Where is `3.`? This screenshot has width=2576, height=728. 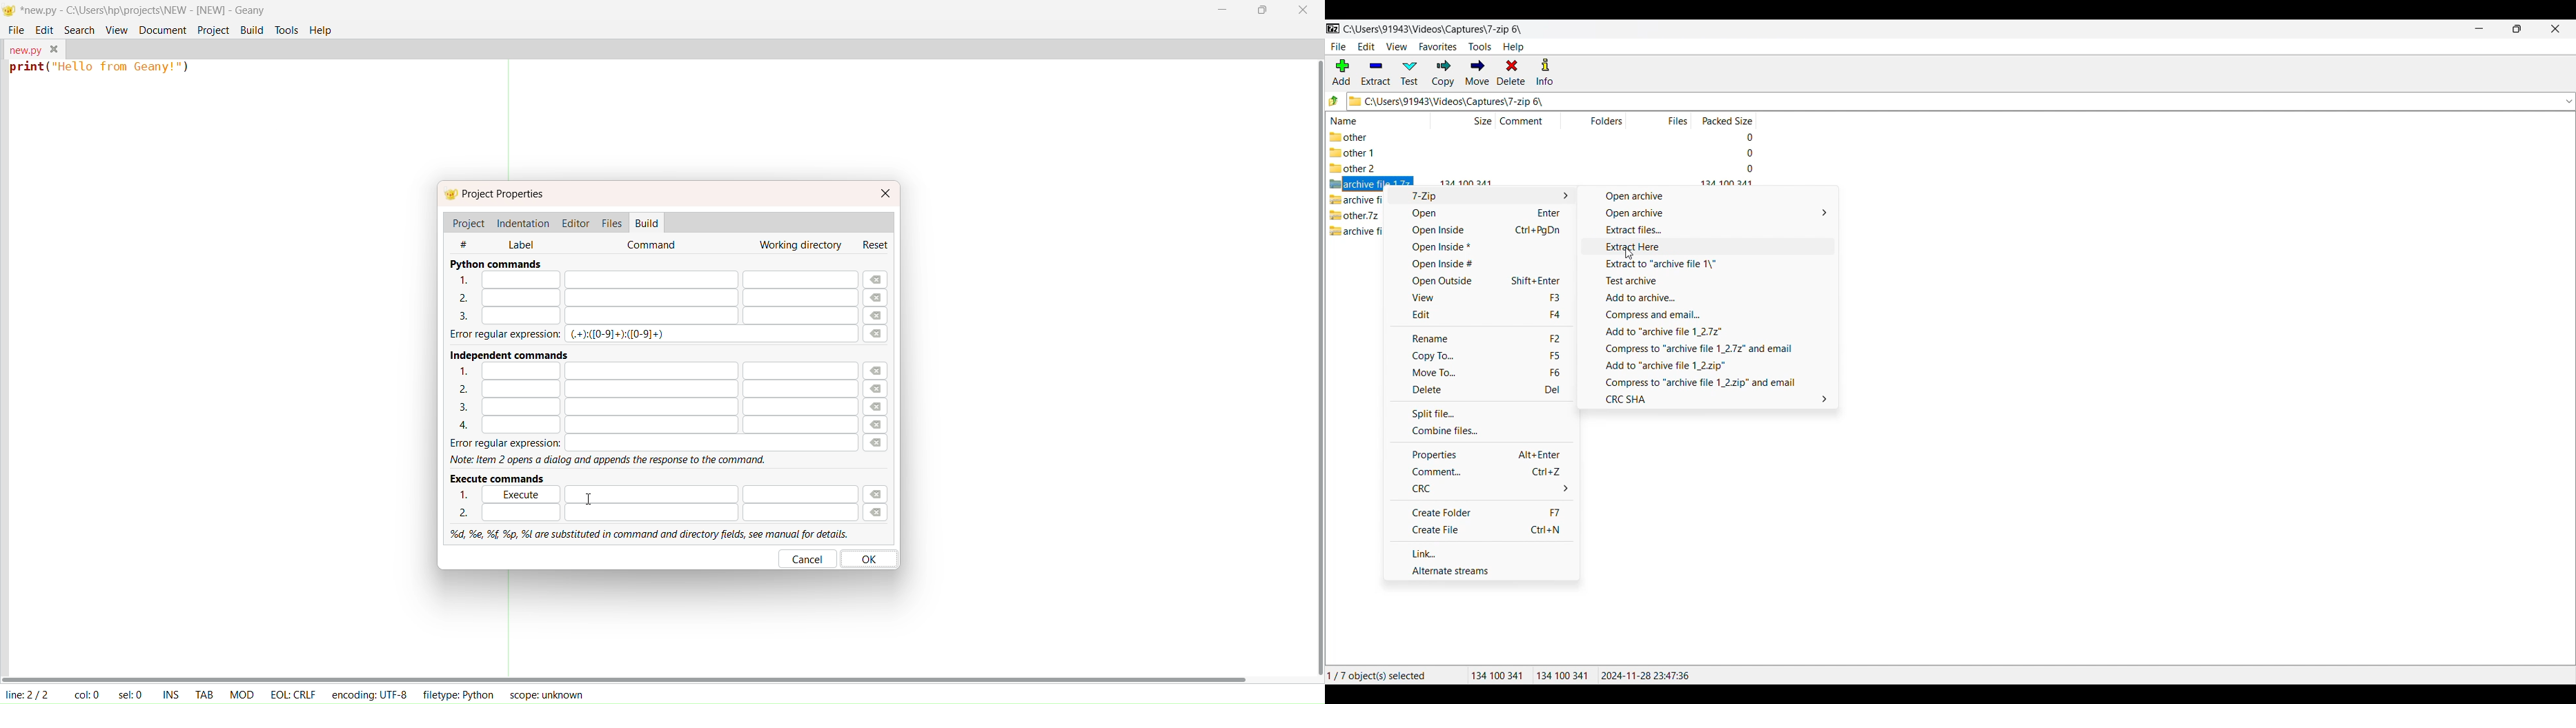
3. is located at coordinates (647, 408).